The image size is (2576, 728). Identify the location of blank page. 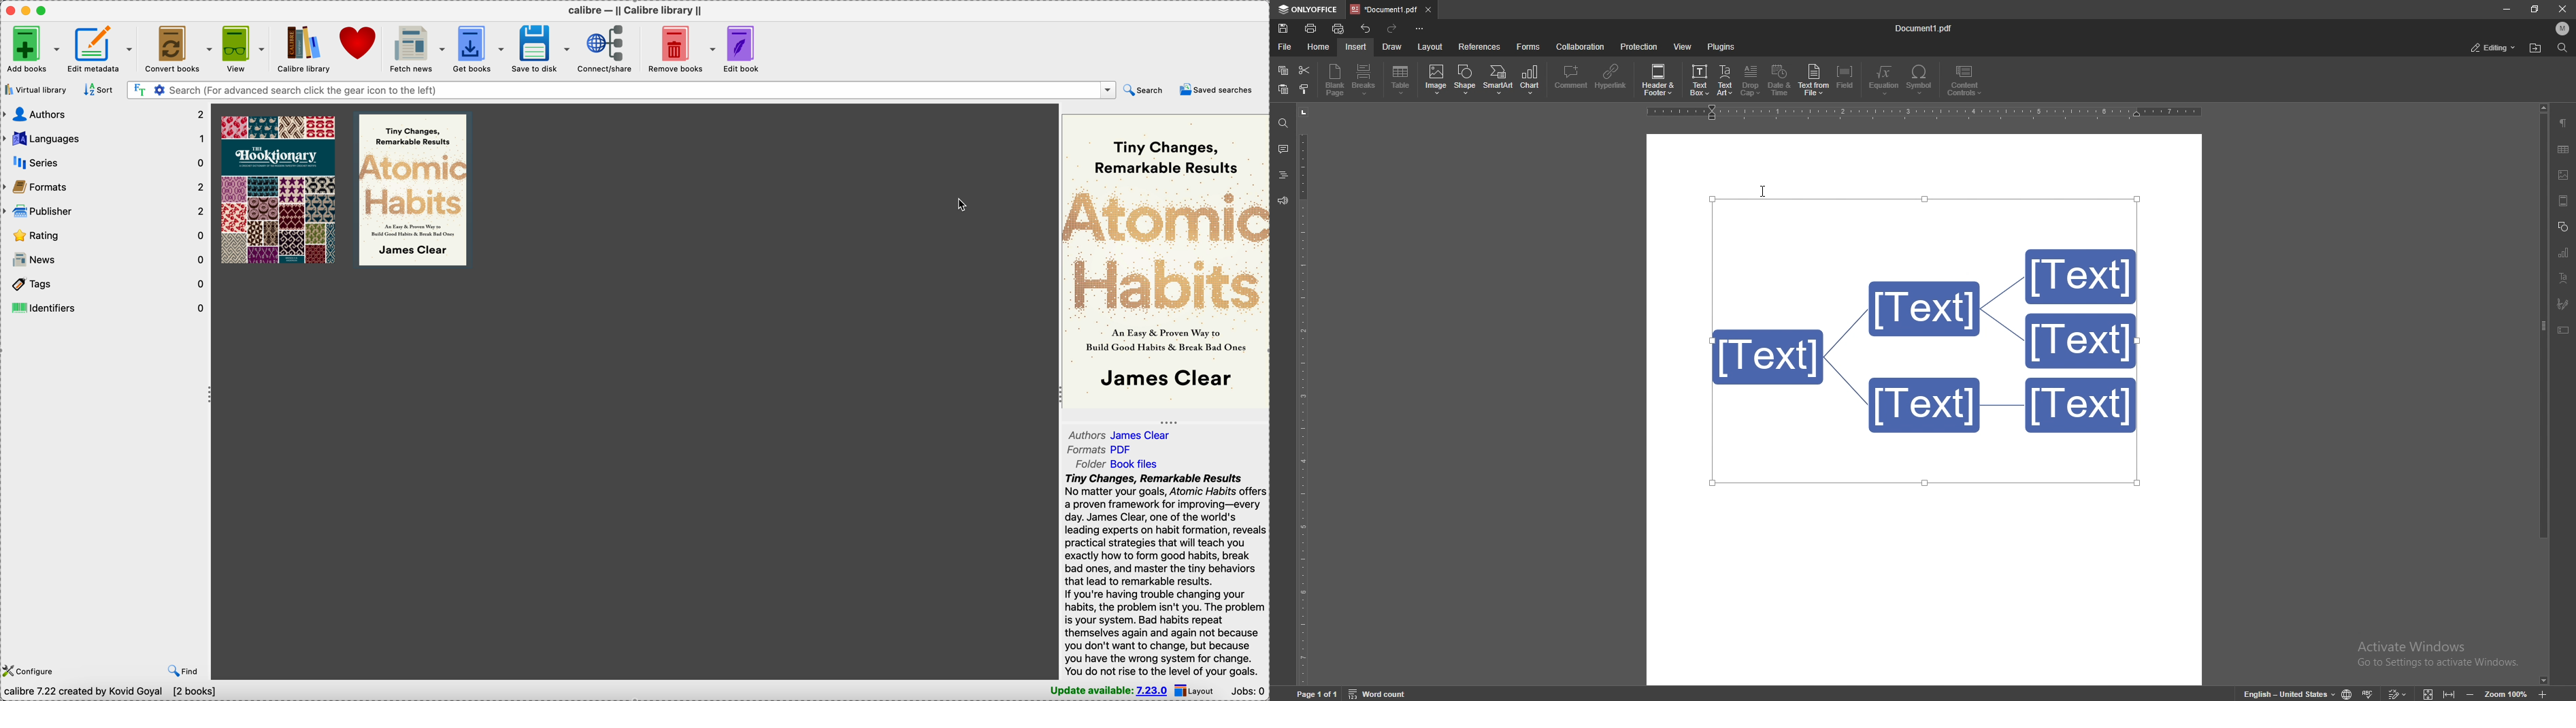
(1335, 80).